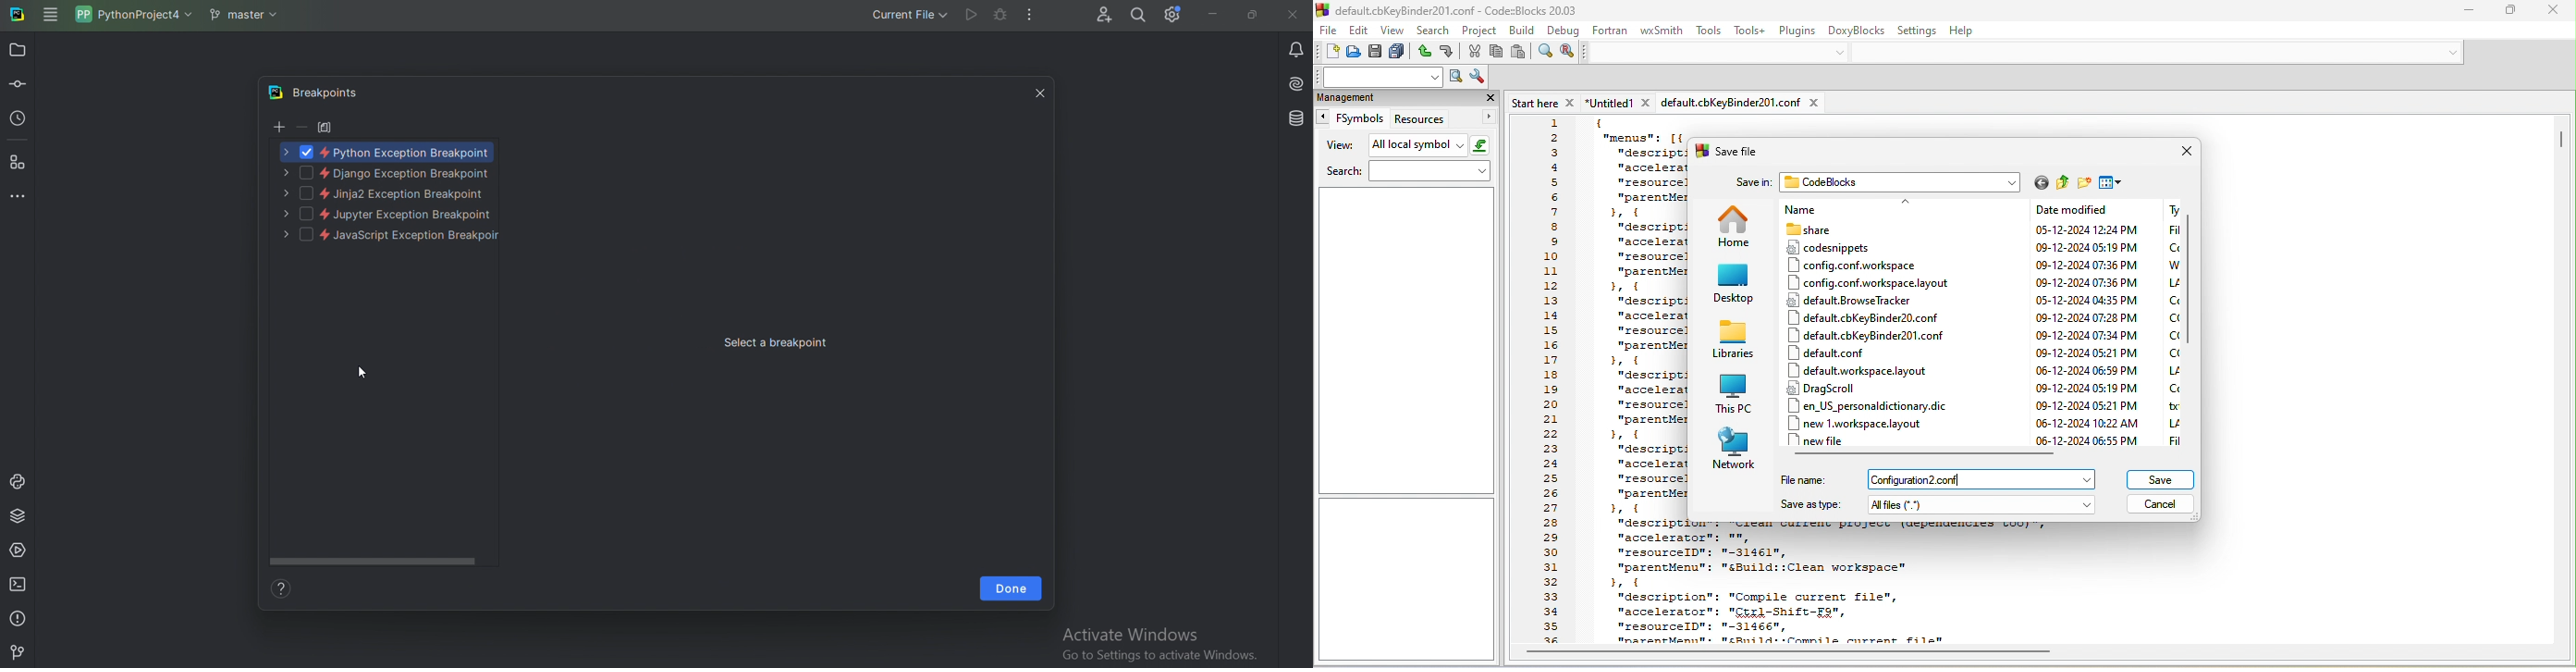  I want to click on go to last folder, so click(2041, 183).